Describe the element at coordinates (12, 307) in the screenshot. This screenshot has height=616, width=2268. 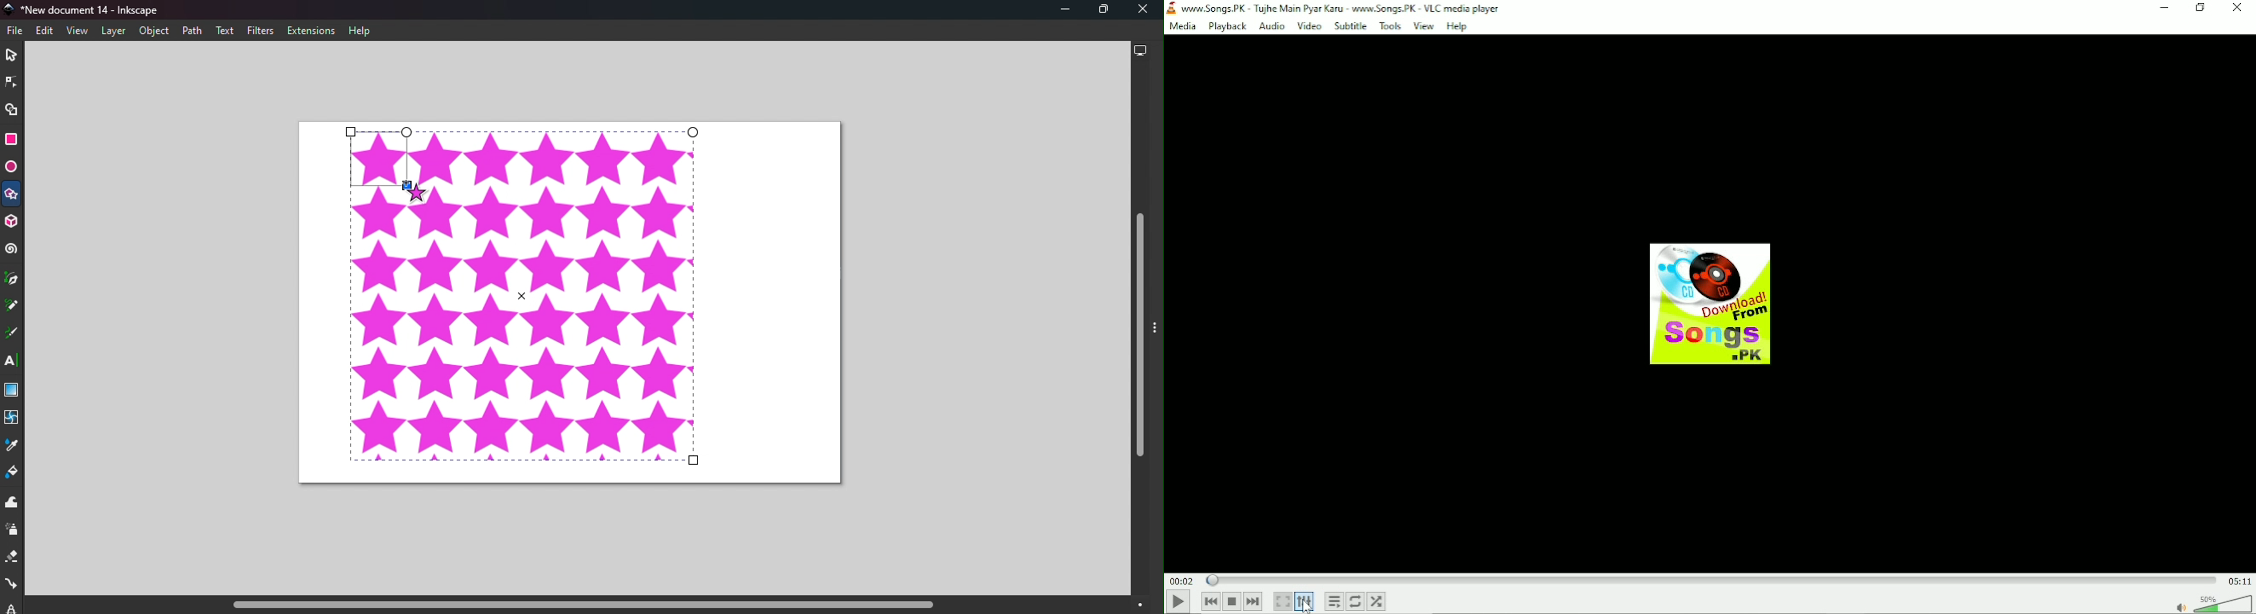
I see `Pencil tool` at that location.